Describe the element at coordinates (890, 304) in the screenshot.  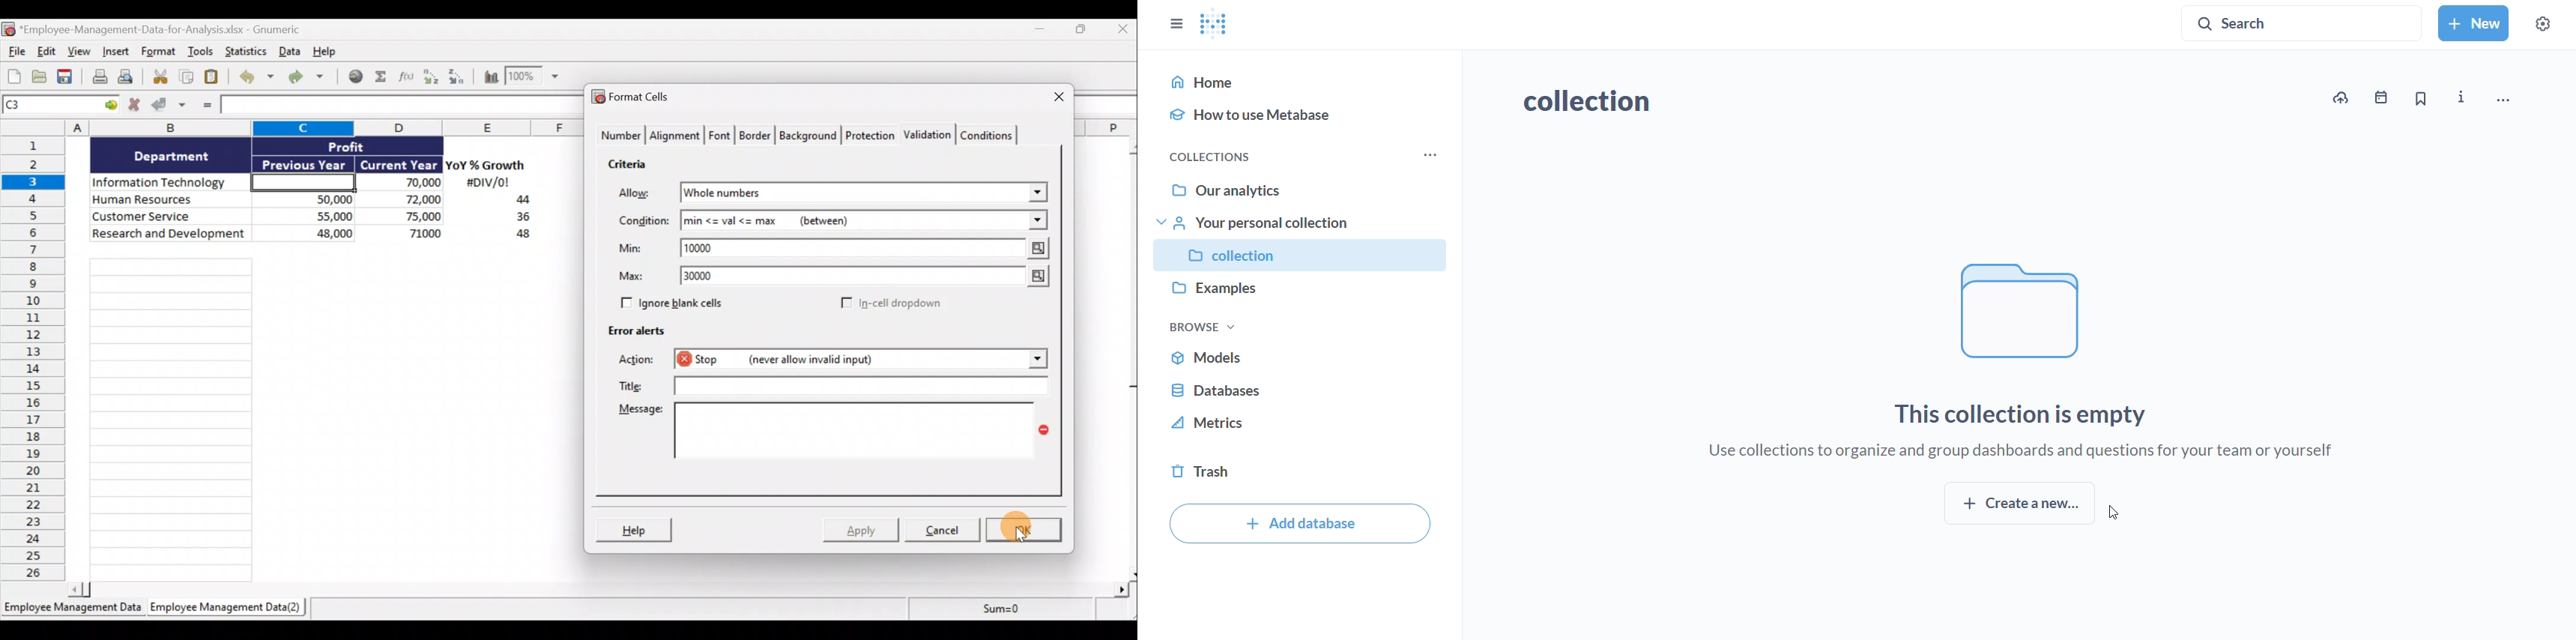
I see `In-cell dropdown` at that location.